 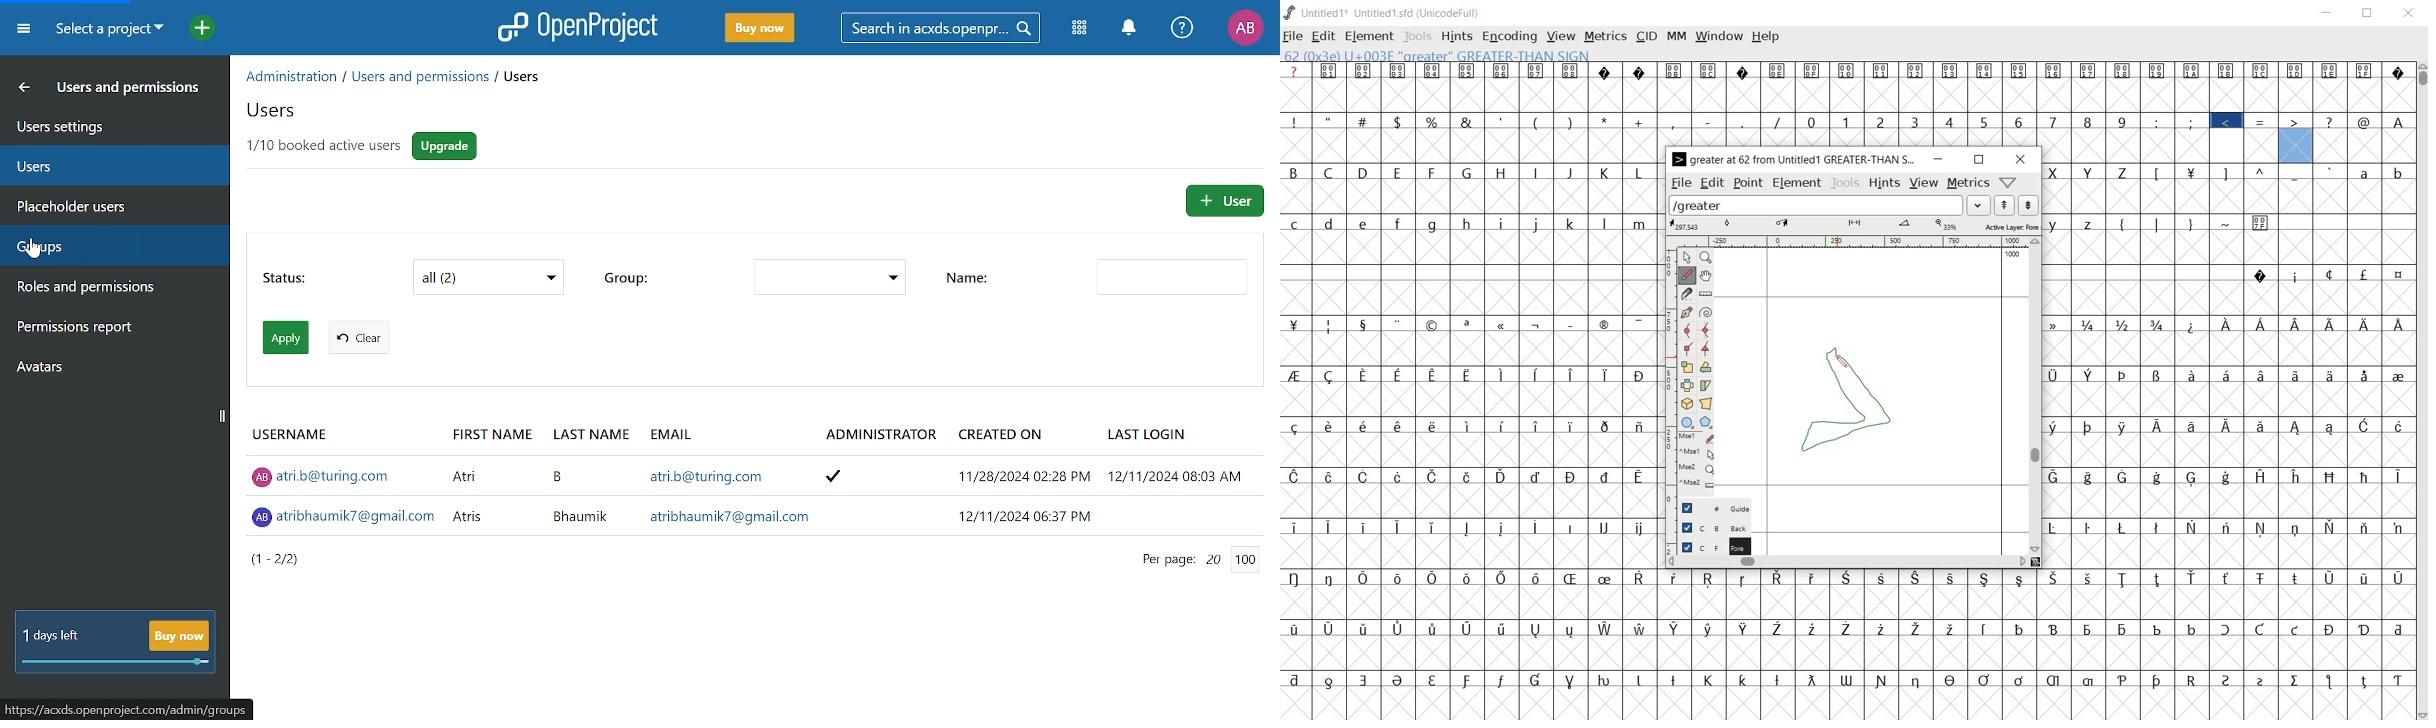 I want to click on file, so click(x=1293, y=37).